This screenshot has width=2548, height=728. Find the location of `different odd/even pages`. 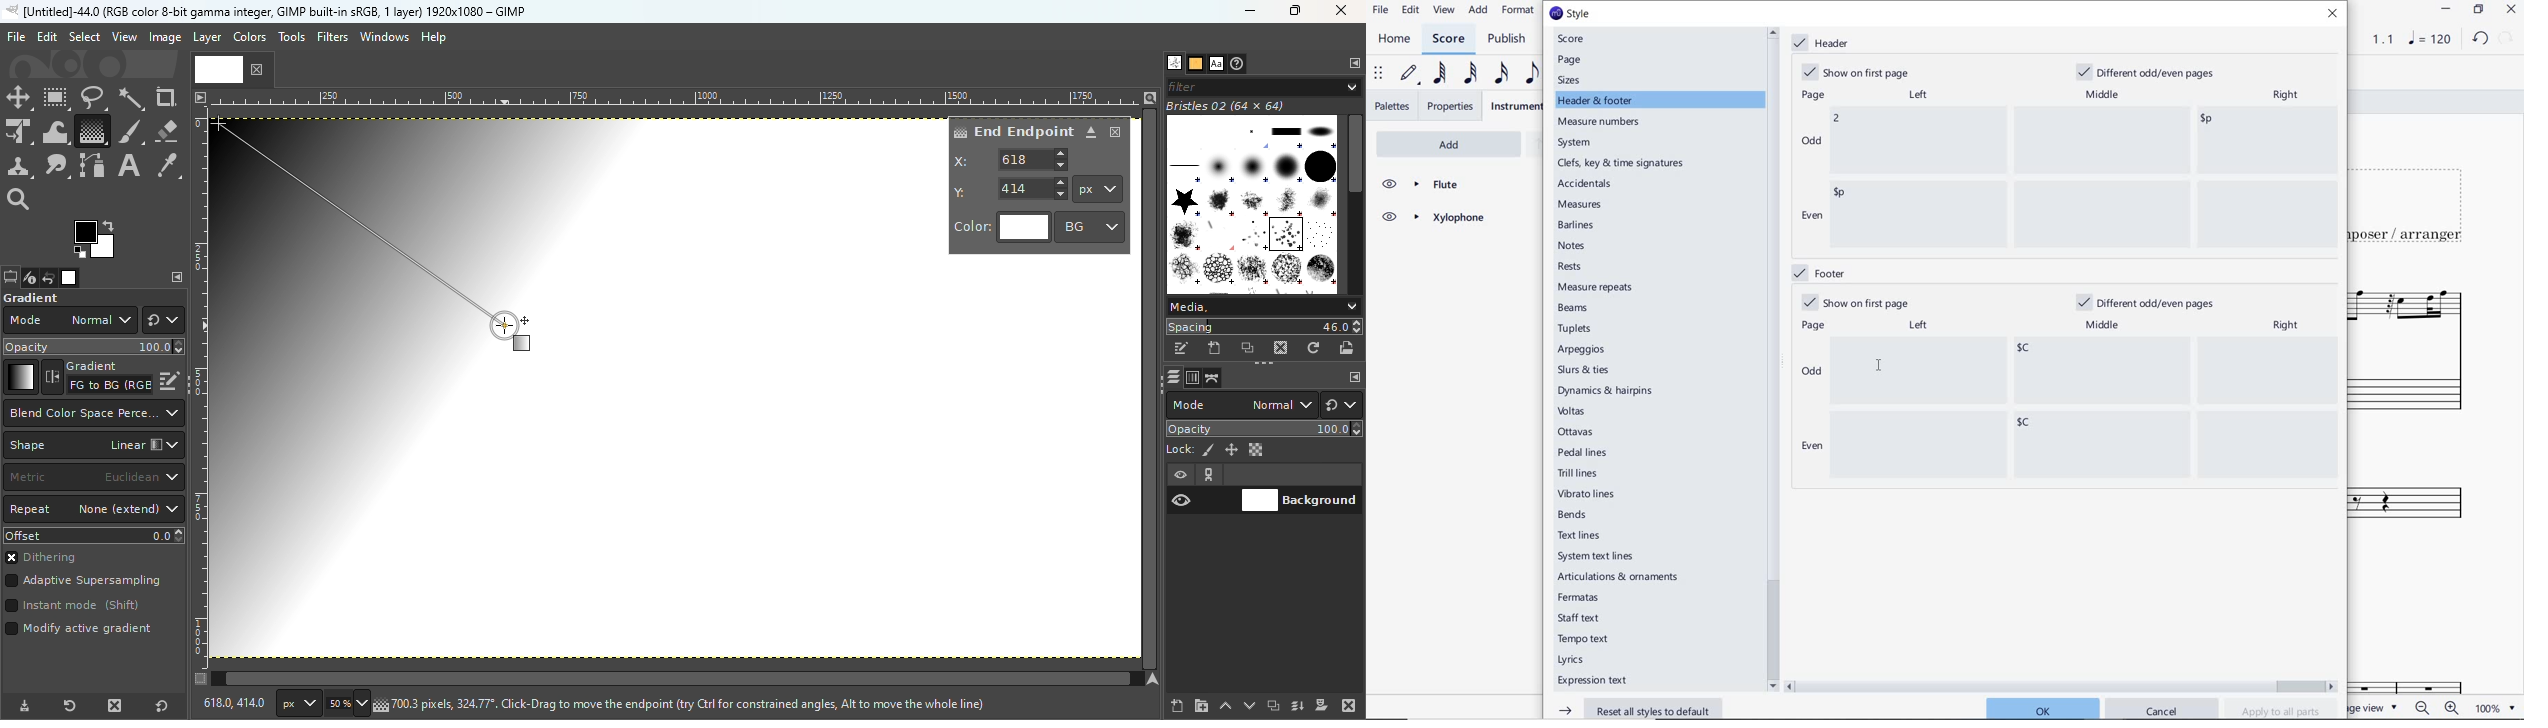

different odd/even pages is located at coordinates (2151, 70).